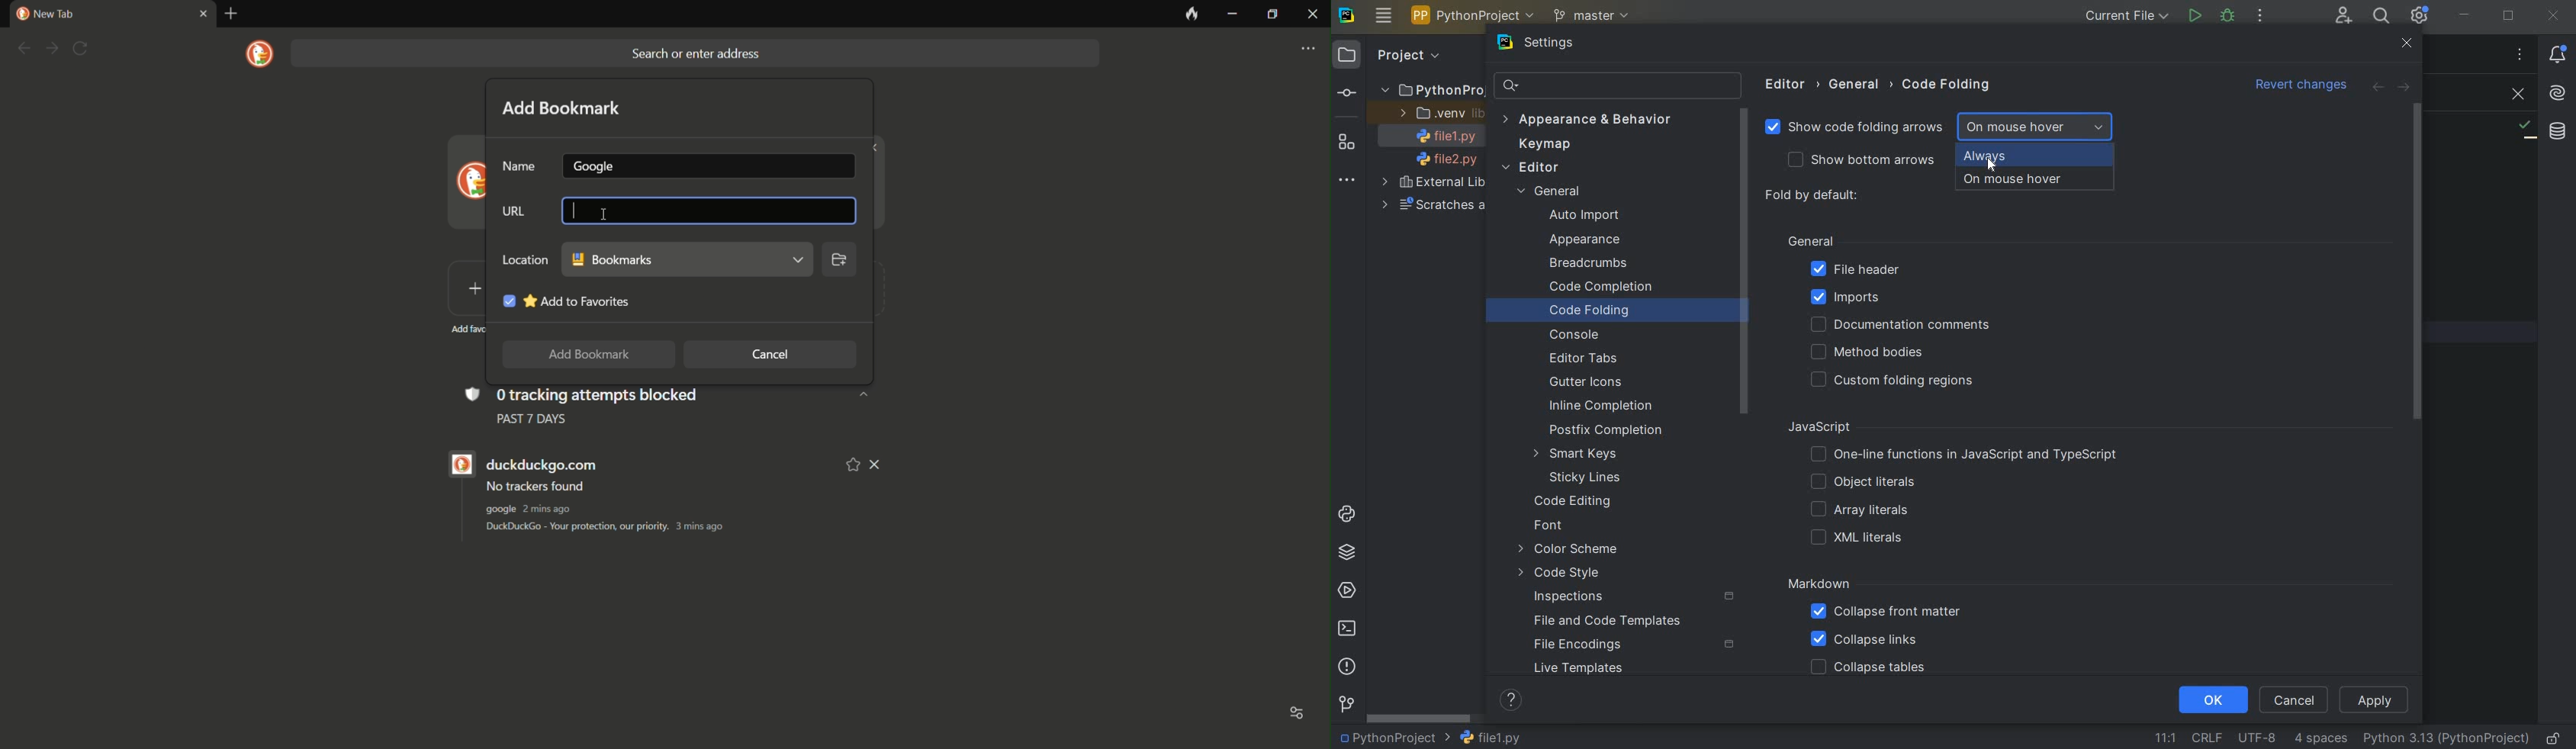 This screenshot has height=756, width=2576. Describe the element at coordinates (1860, 483) in the screenshot. I see `OBJECT LITERALS` at that location.